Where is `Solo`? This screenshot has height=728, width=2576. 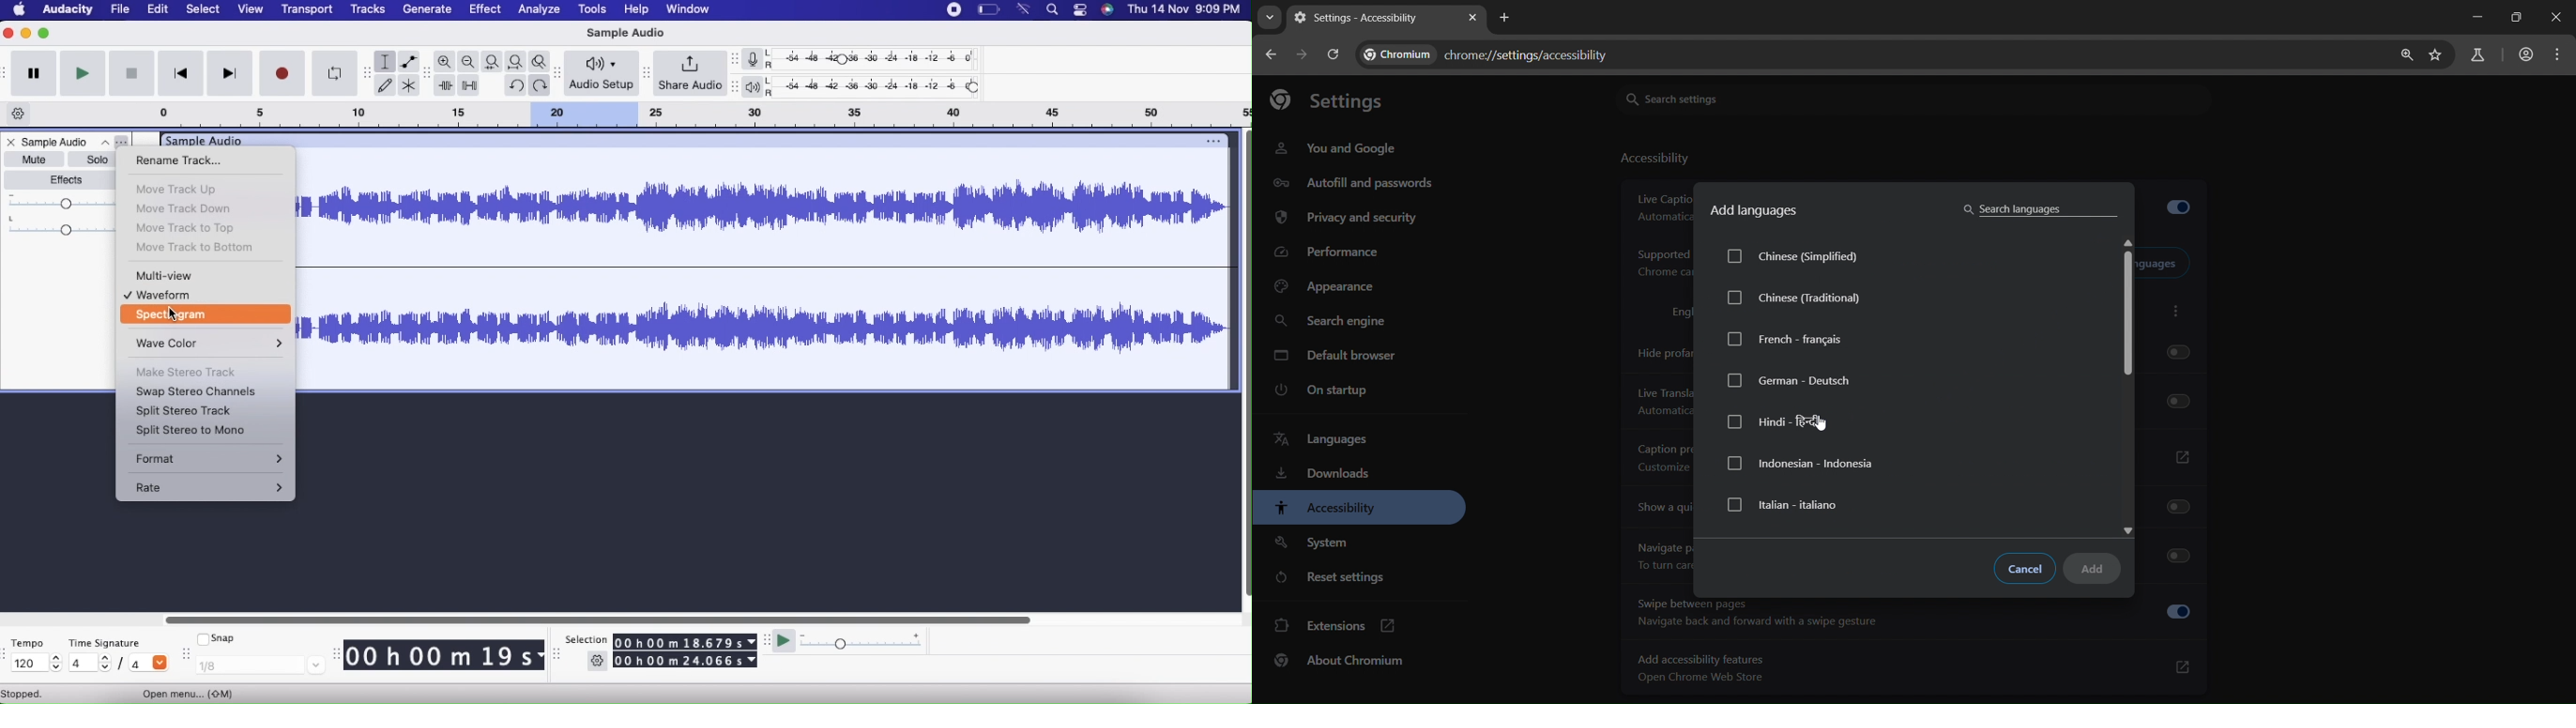 Solo is located at coordinates (97, 160).